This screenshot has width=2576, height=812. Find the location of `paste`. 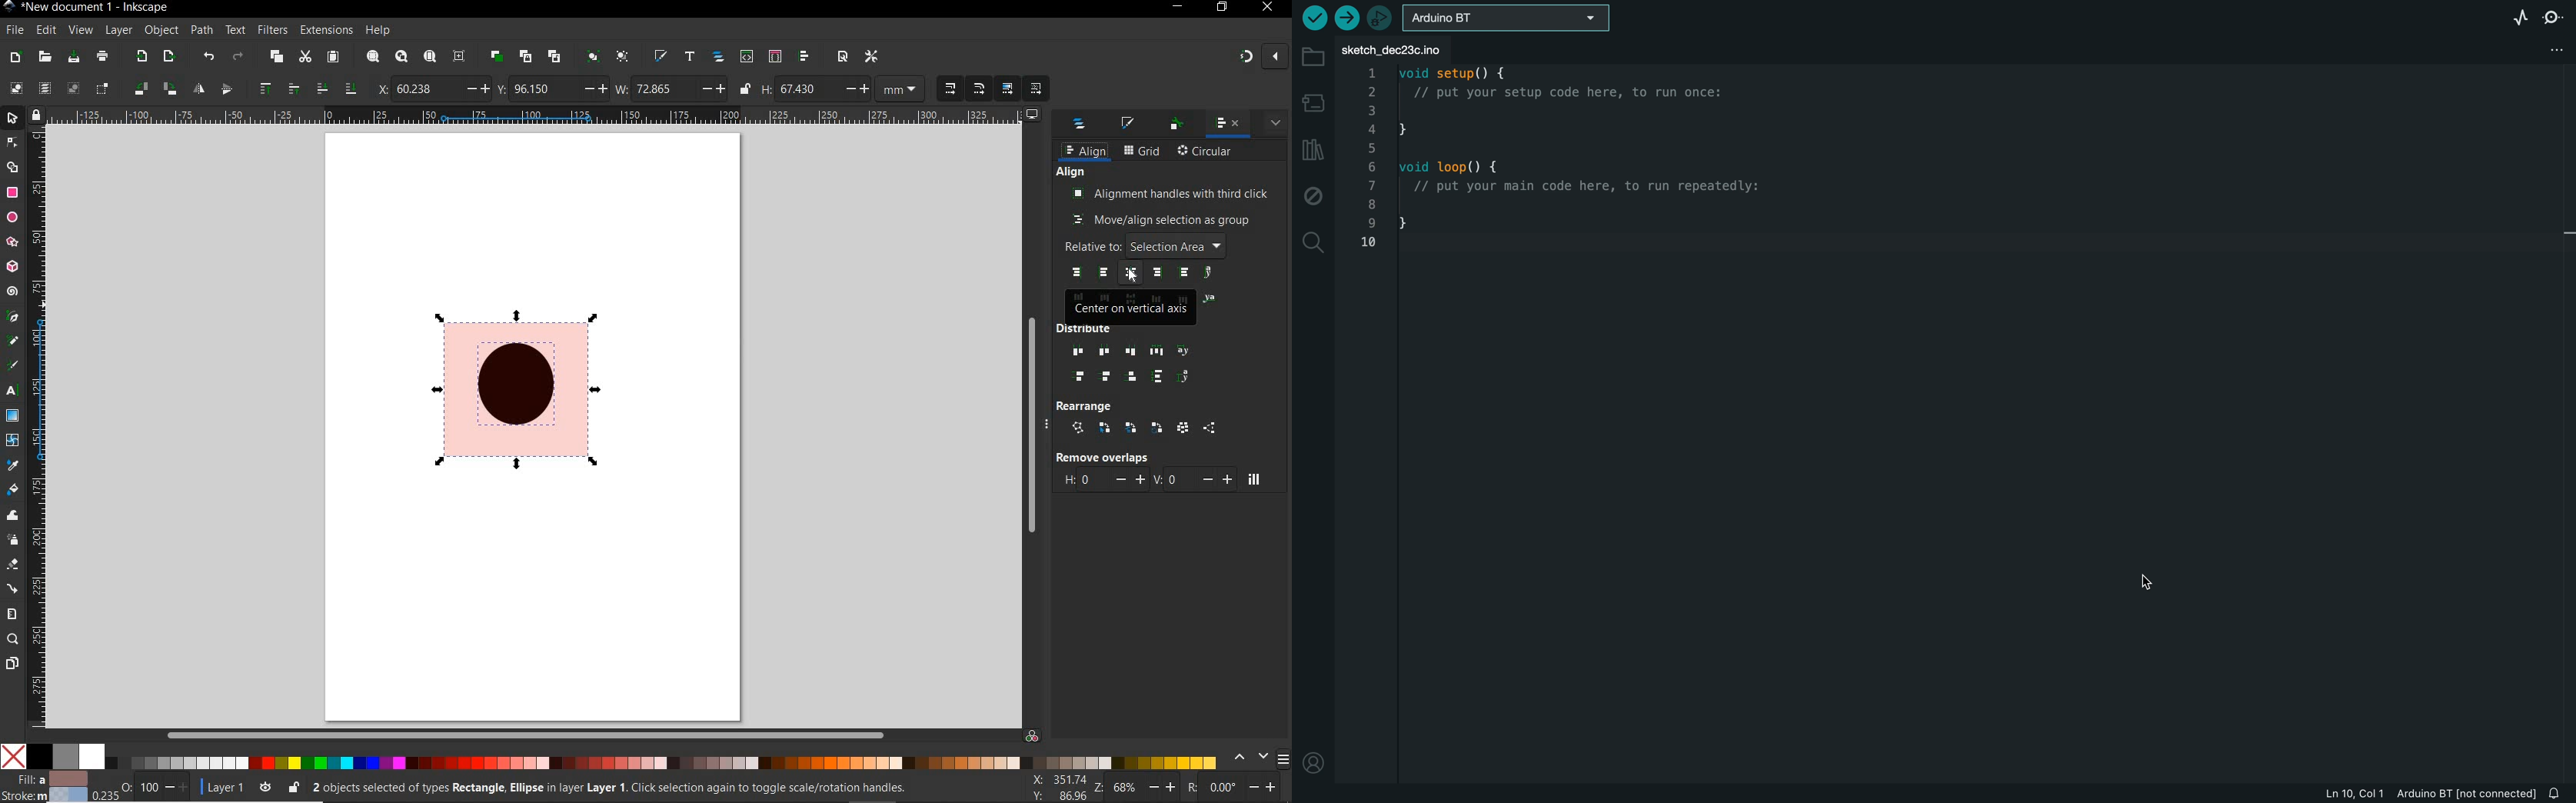

paste is located at coordinates (333, 57).